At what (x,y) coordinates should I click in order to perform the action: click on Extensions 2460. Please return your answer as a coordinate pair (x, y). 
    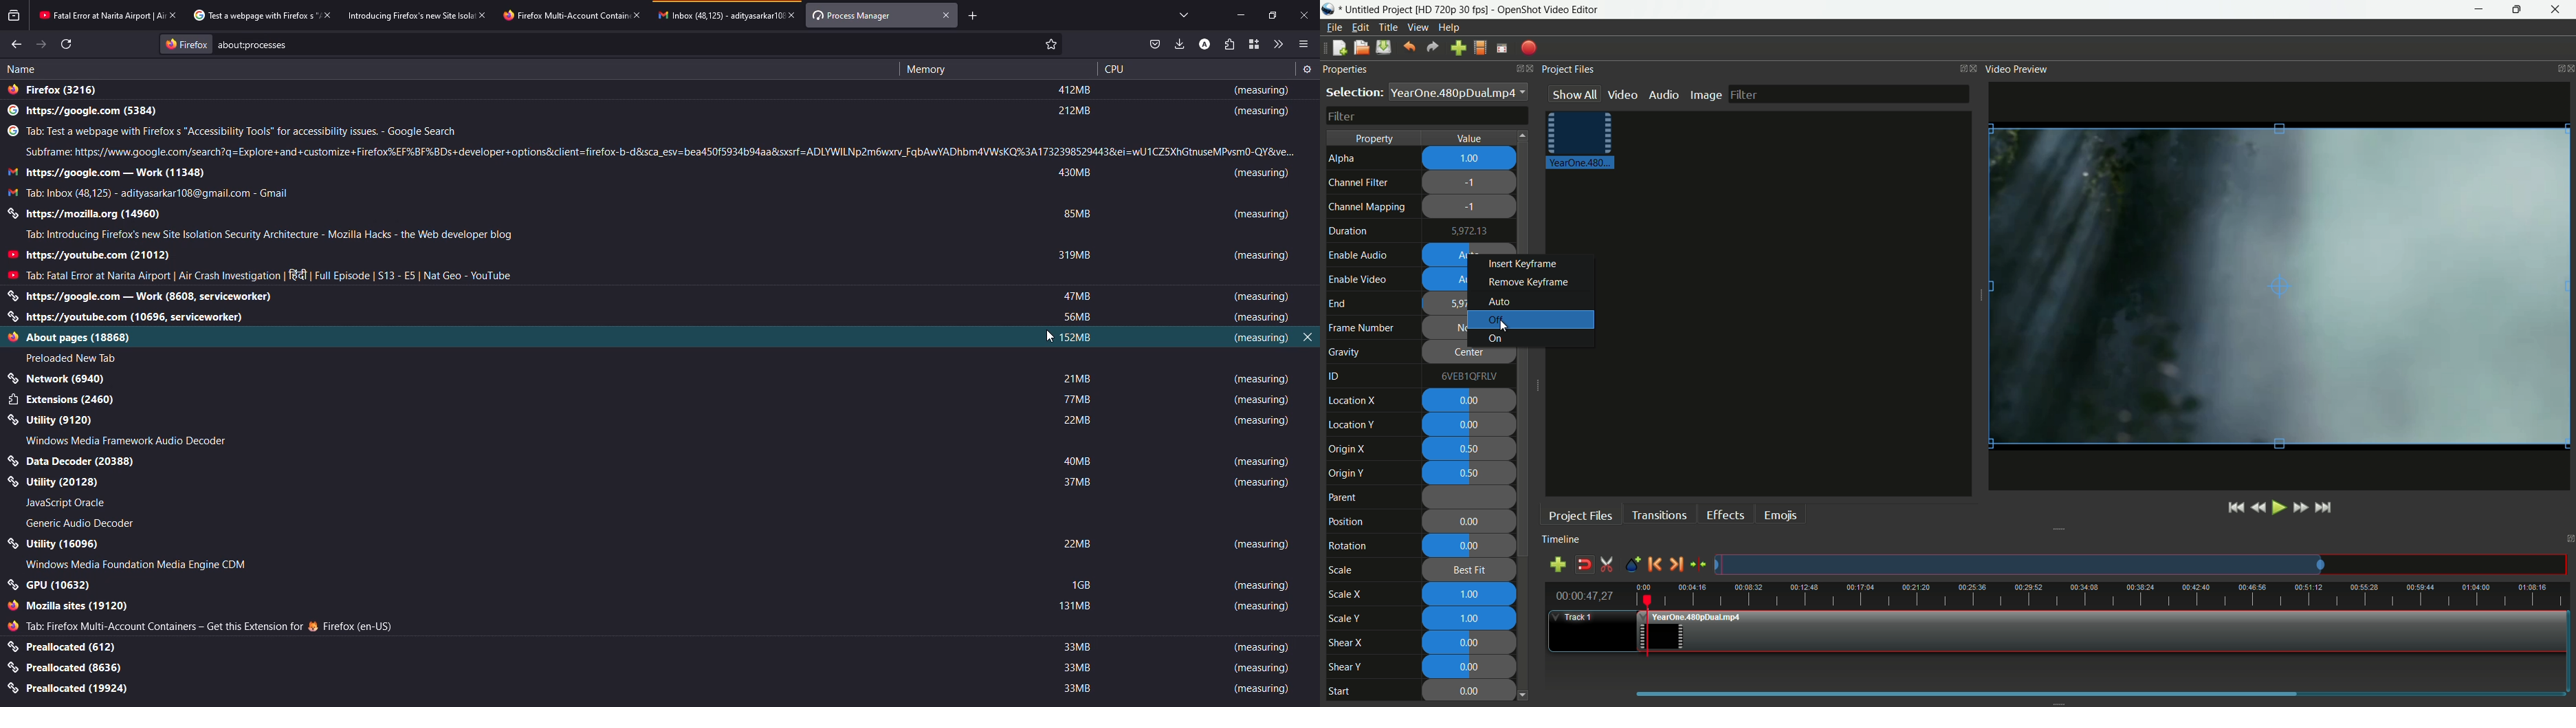
    Looking at the image, I should click on (63, 400).